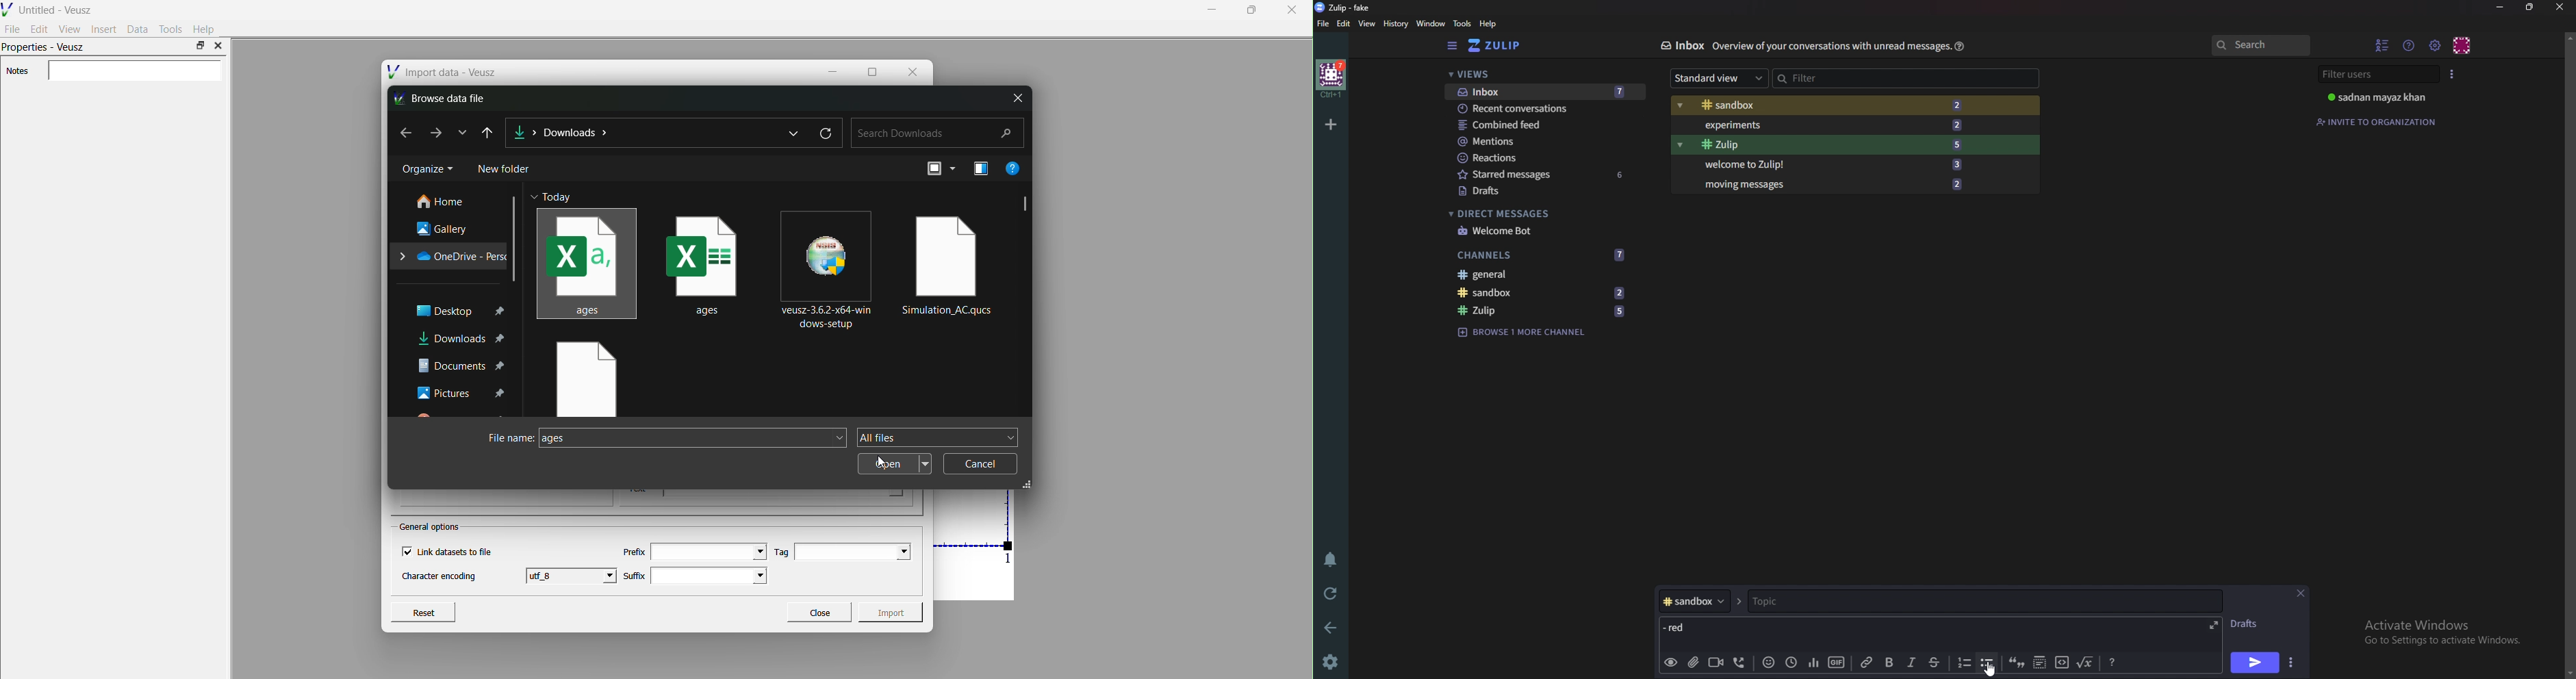 This screenshot has height=700, width=2576. Describe the element at coordinates (1332, 78) in the screenshot. I see `Home` at that location.